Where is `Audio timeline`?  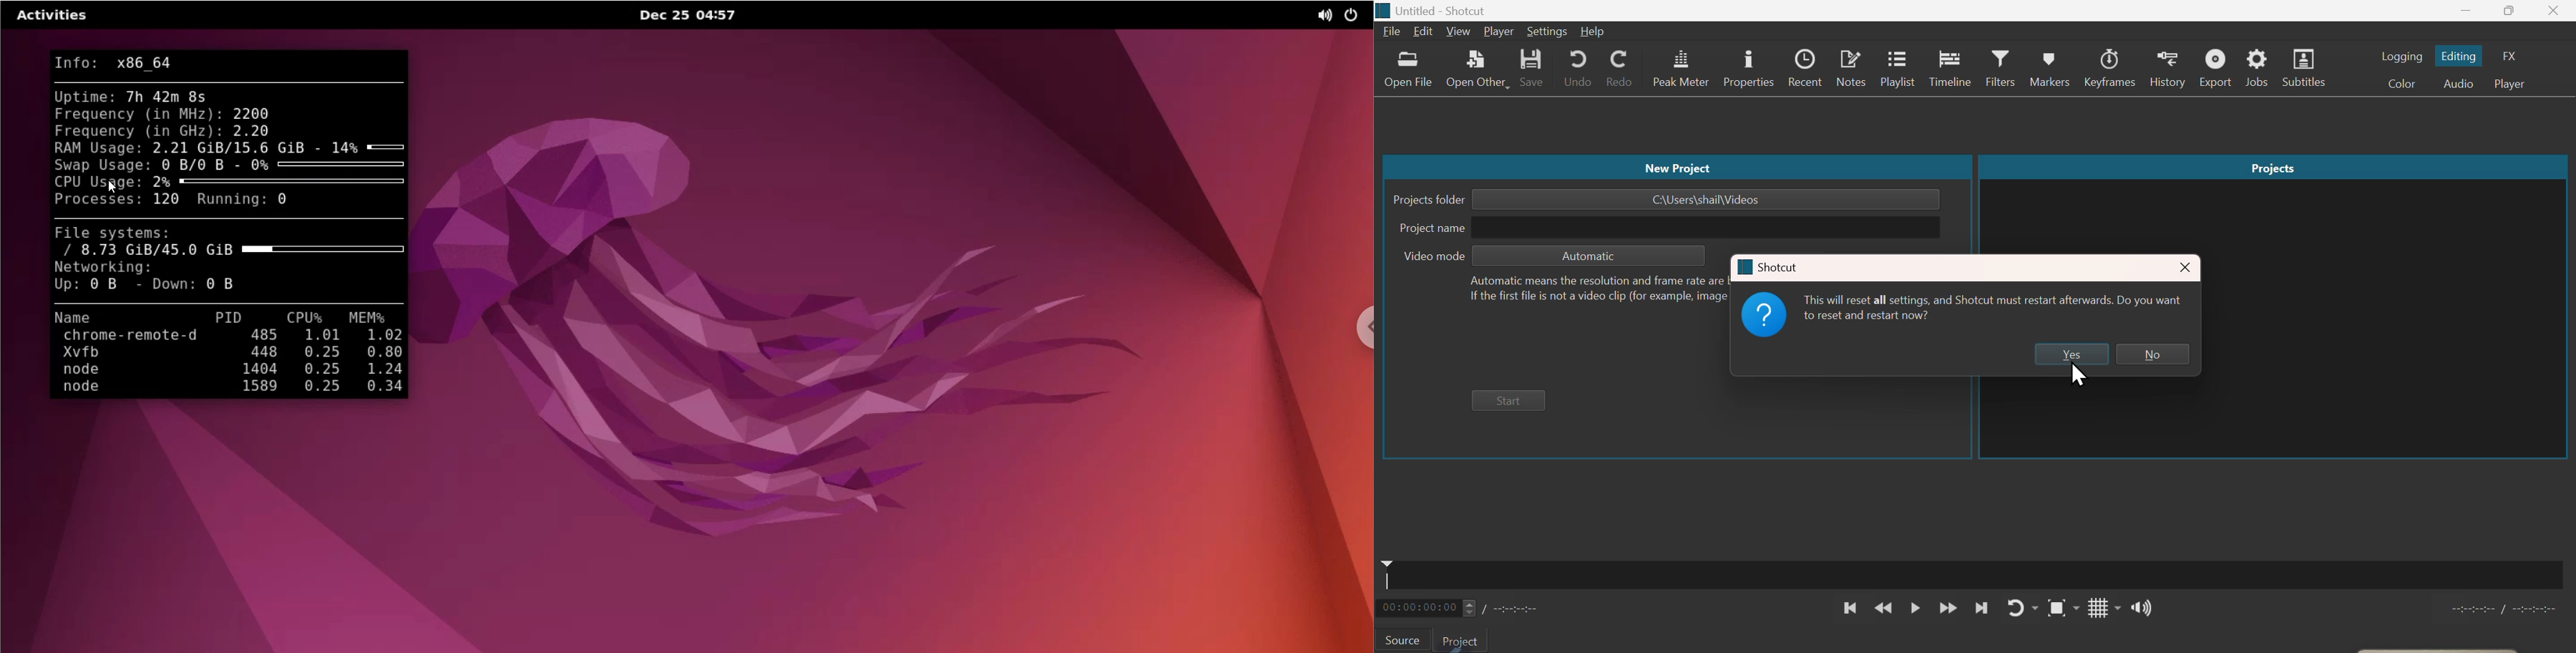
Audio timeline is located at coordinates (1978, 572).